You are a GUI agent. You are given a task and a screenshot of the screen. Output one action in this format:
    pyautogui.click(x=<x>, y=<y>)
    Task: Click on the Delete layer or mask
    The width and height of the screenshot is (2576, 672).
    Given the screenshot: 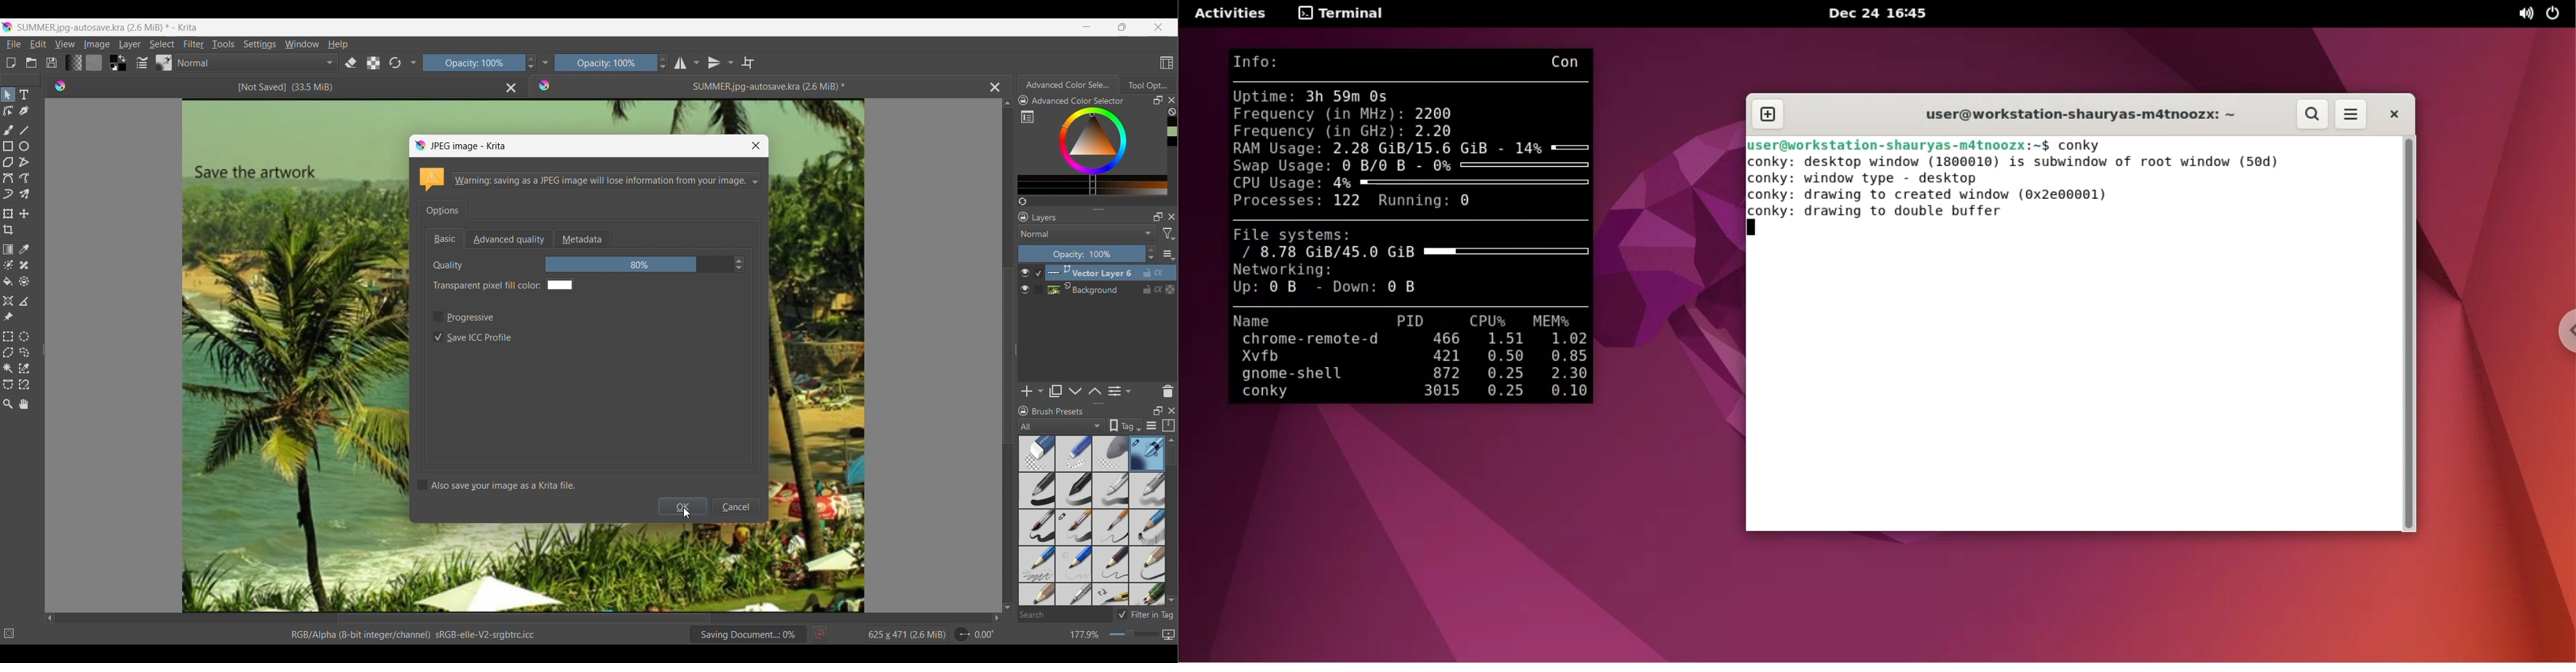 What is the action you would take?
    pyautogui.click(x=1168, y=392)
    